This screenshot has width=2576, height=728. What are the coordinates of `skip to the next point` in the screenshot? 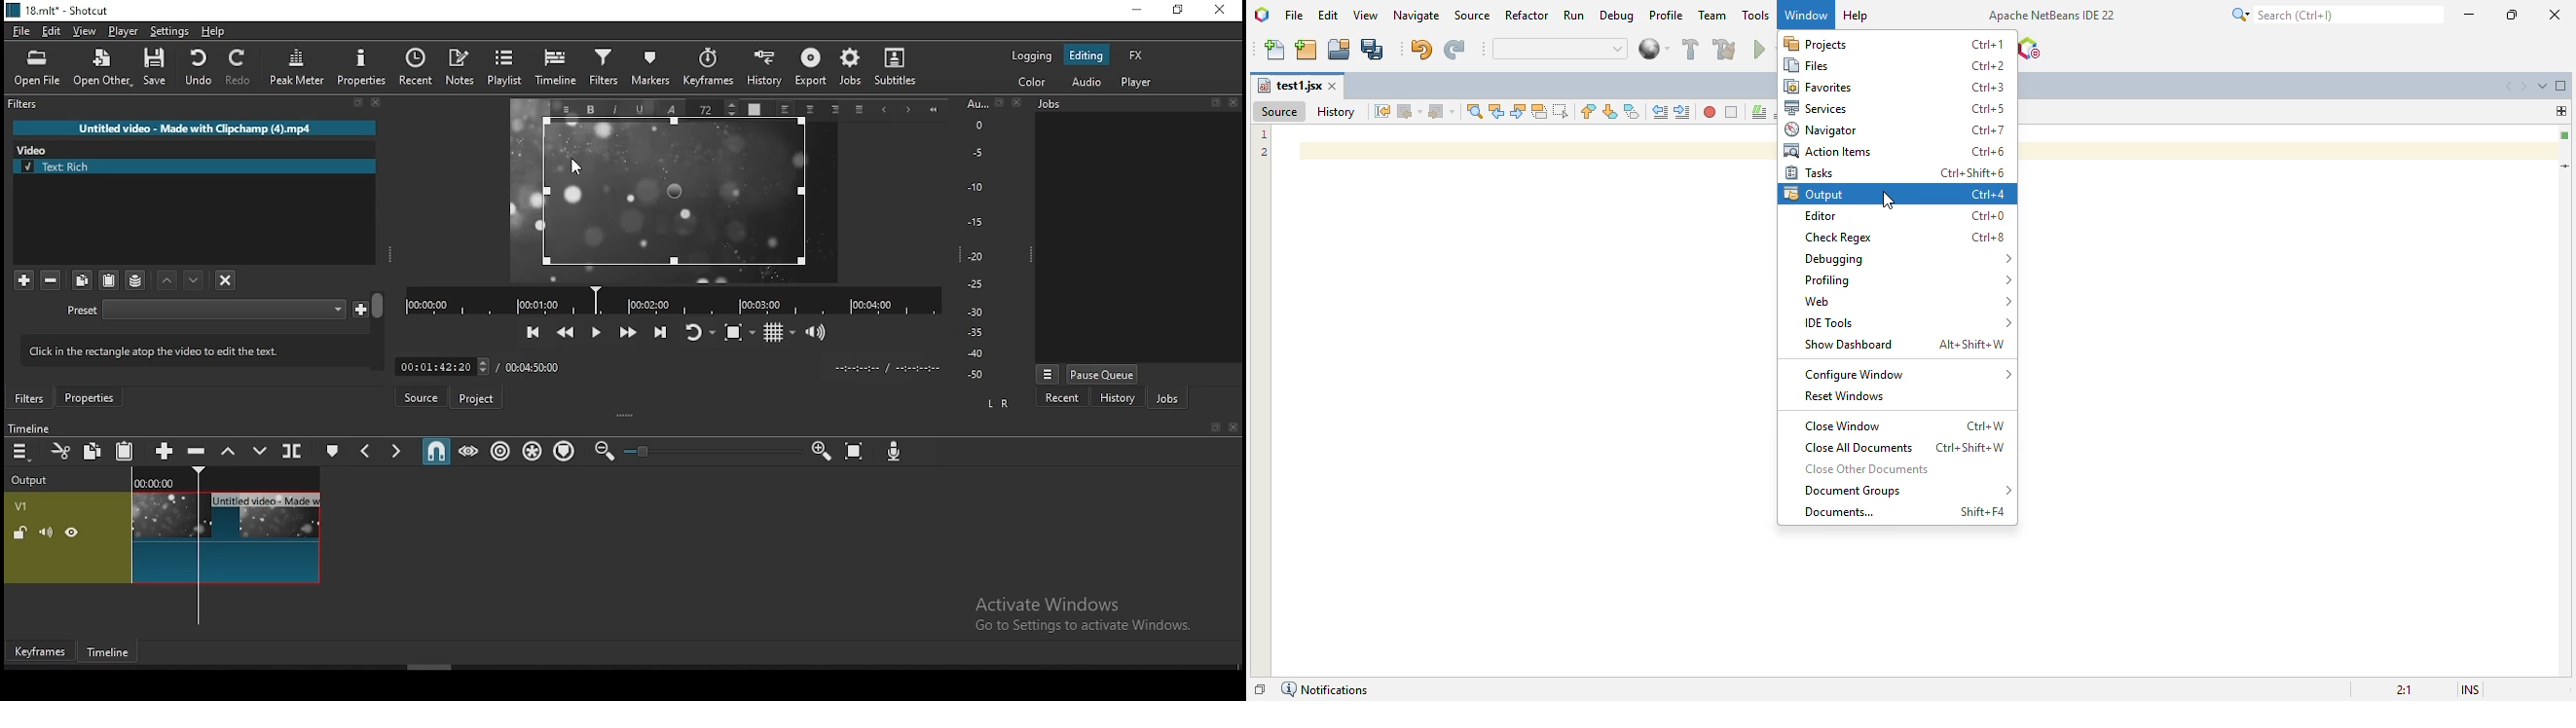 It's located at (661, 331).